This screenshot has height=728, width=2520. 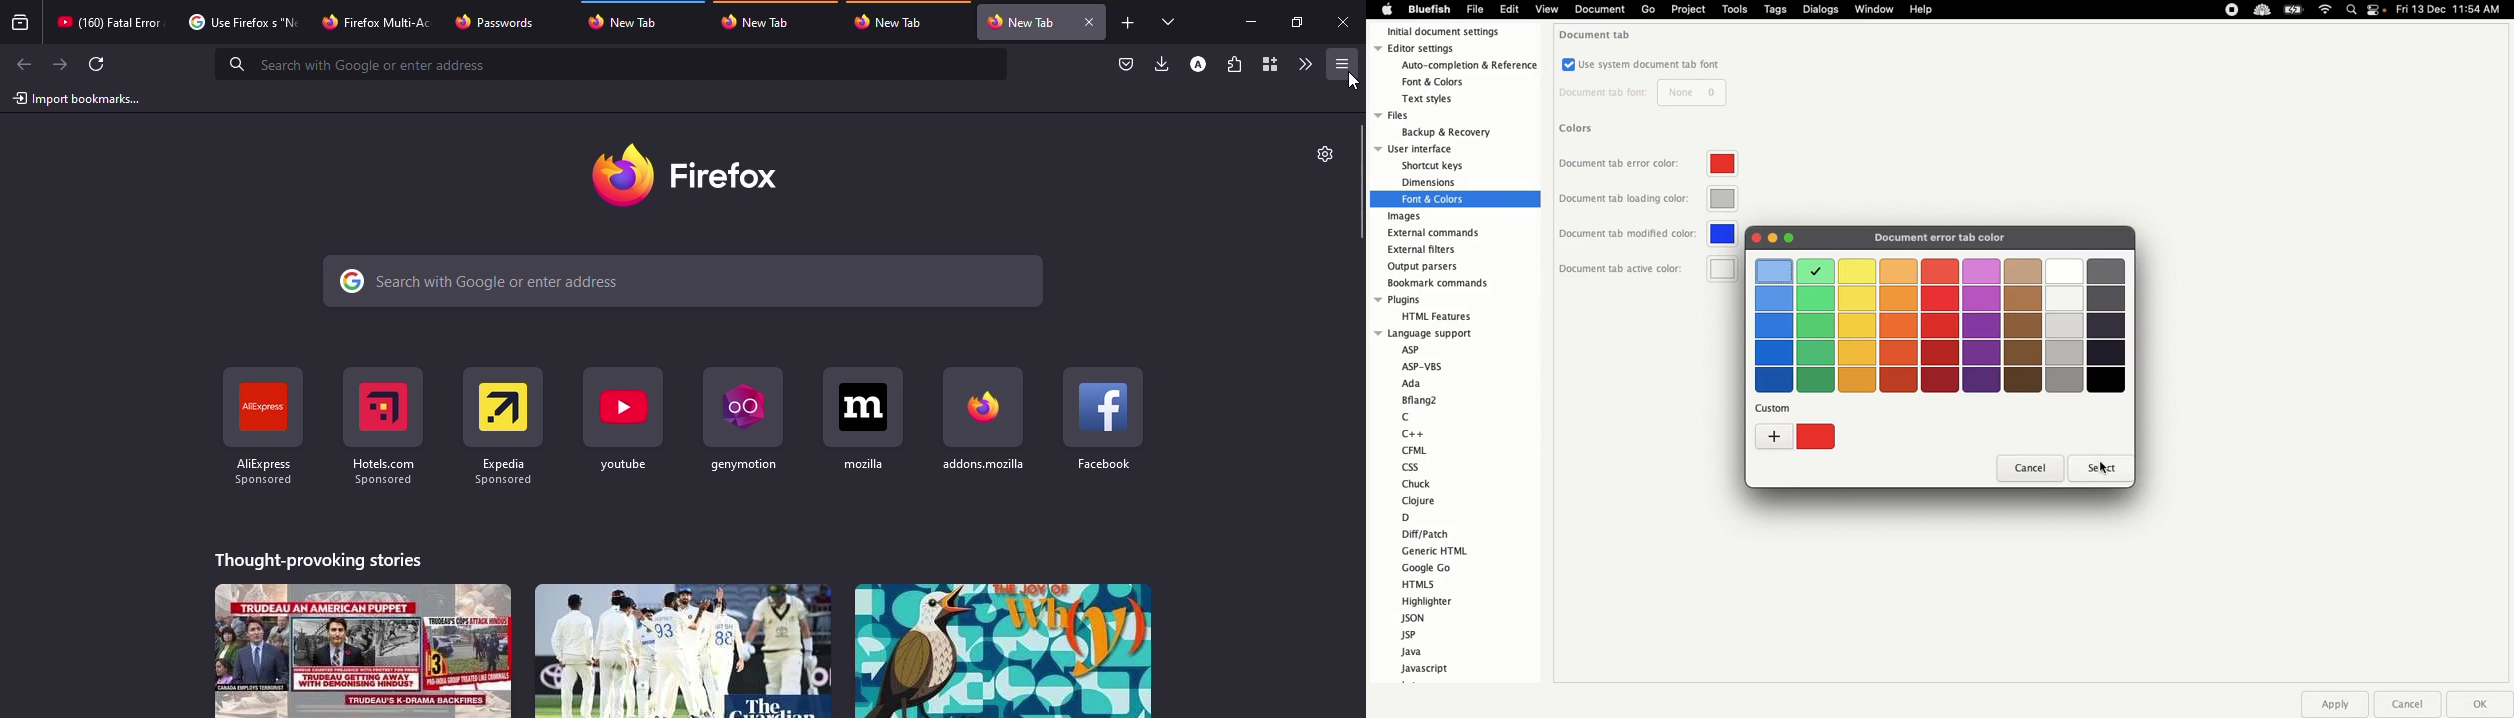 I want to click on Extensions, so click(x=2246, y=10).